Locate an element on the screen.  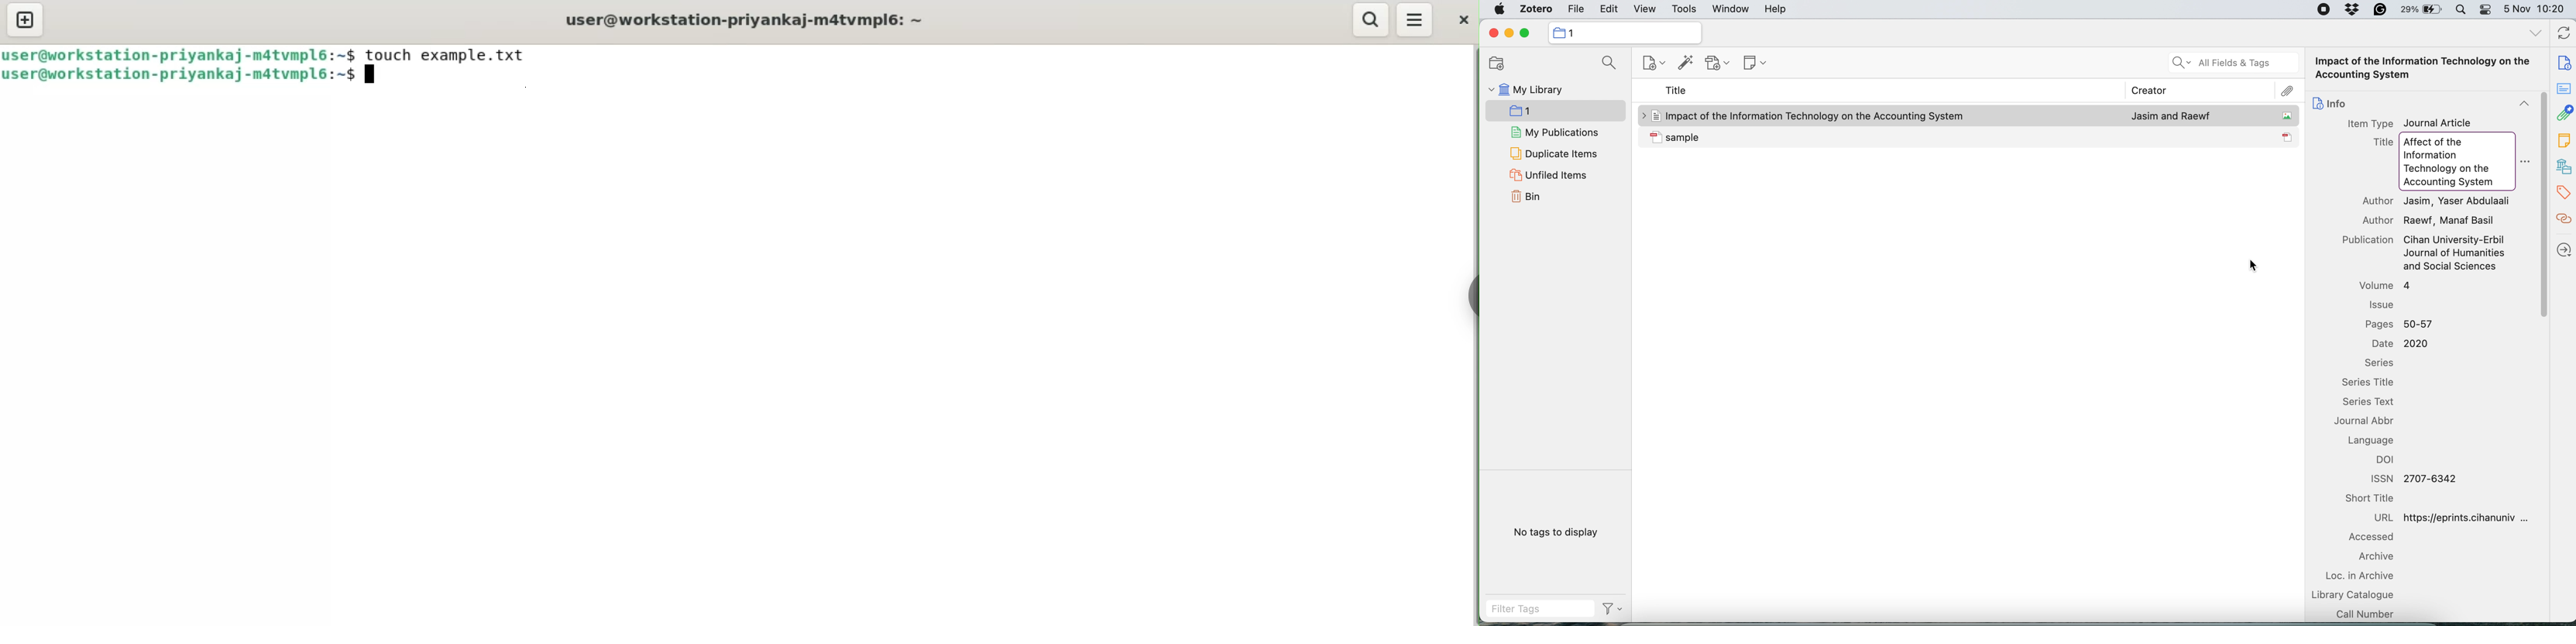
new item is located at coordinates (1650, 63).